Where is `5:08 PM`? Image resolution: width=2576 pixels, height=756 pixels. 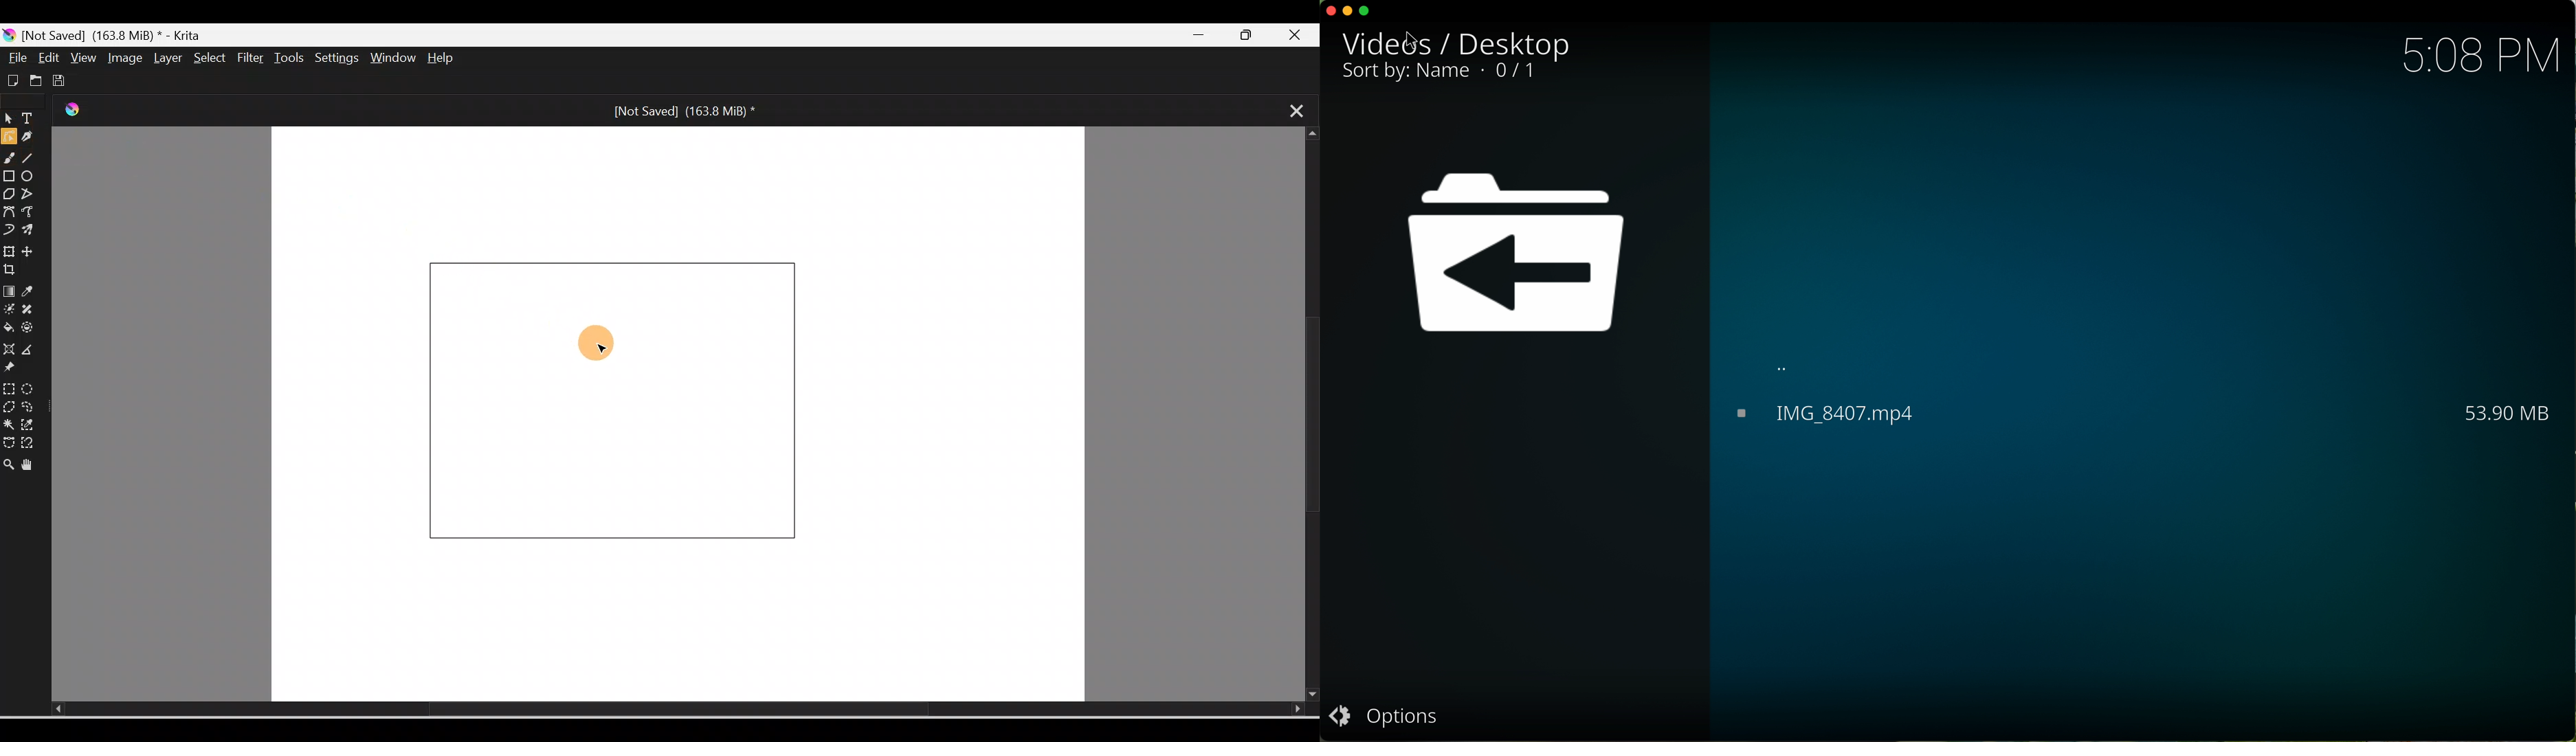
5:08 PM is located at coordinates (2481, 57).